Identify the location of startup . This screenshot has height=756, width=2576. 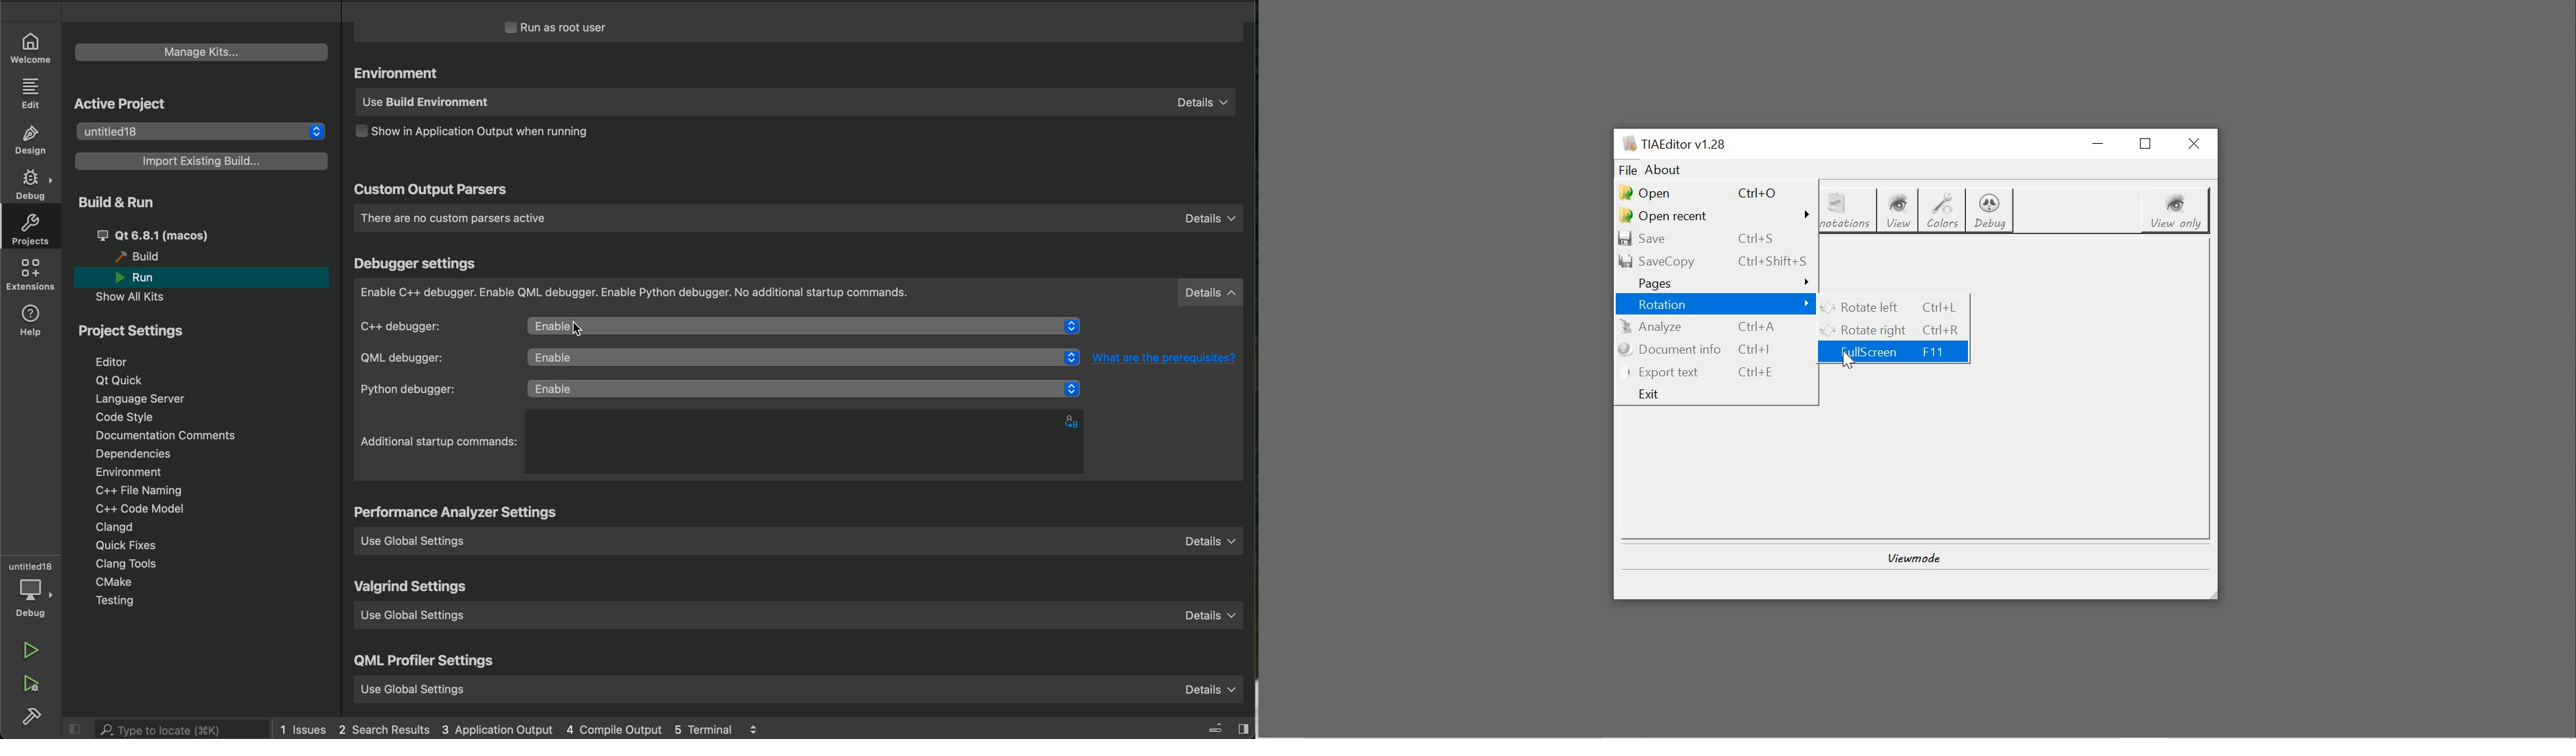
(440, 442).